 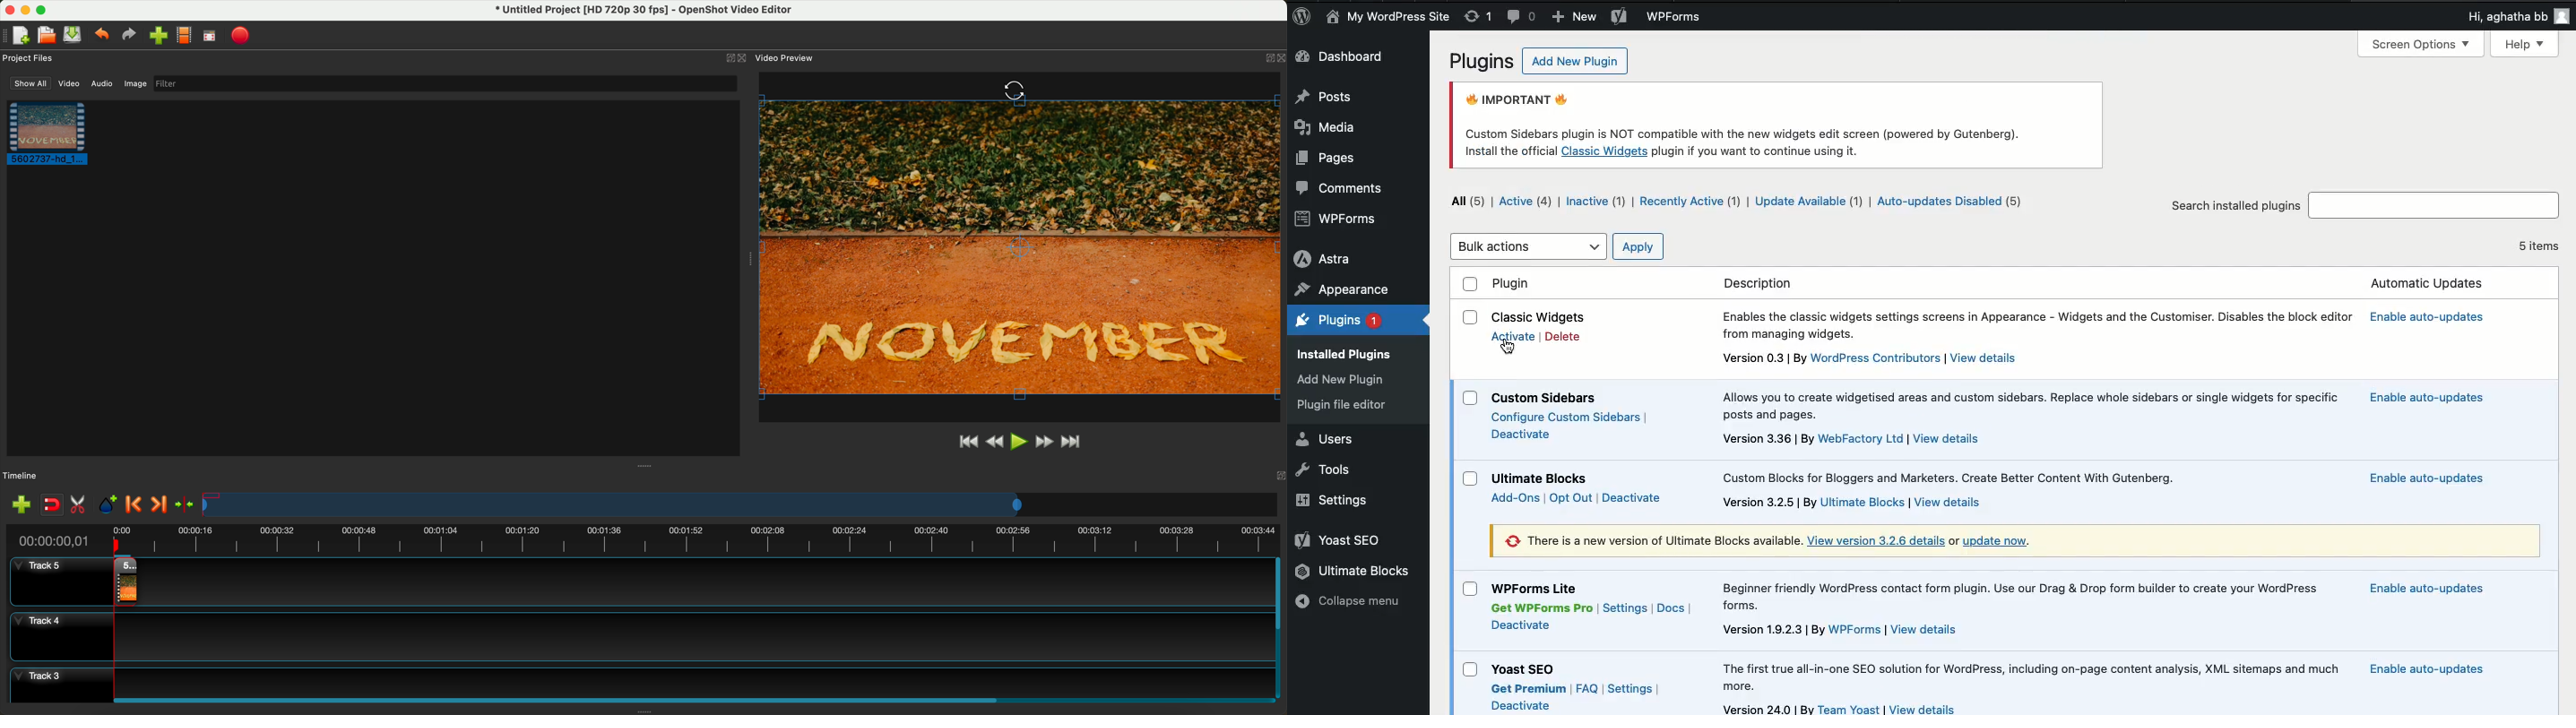 I want to click on , so click(x=1015, y=92).